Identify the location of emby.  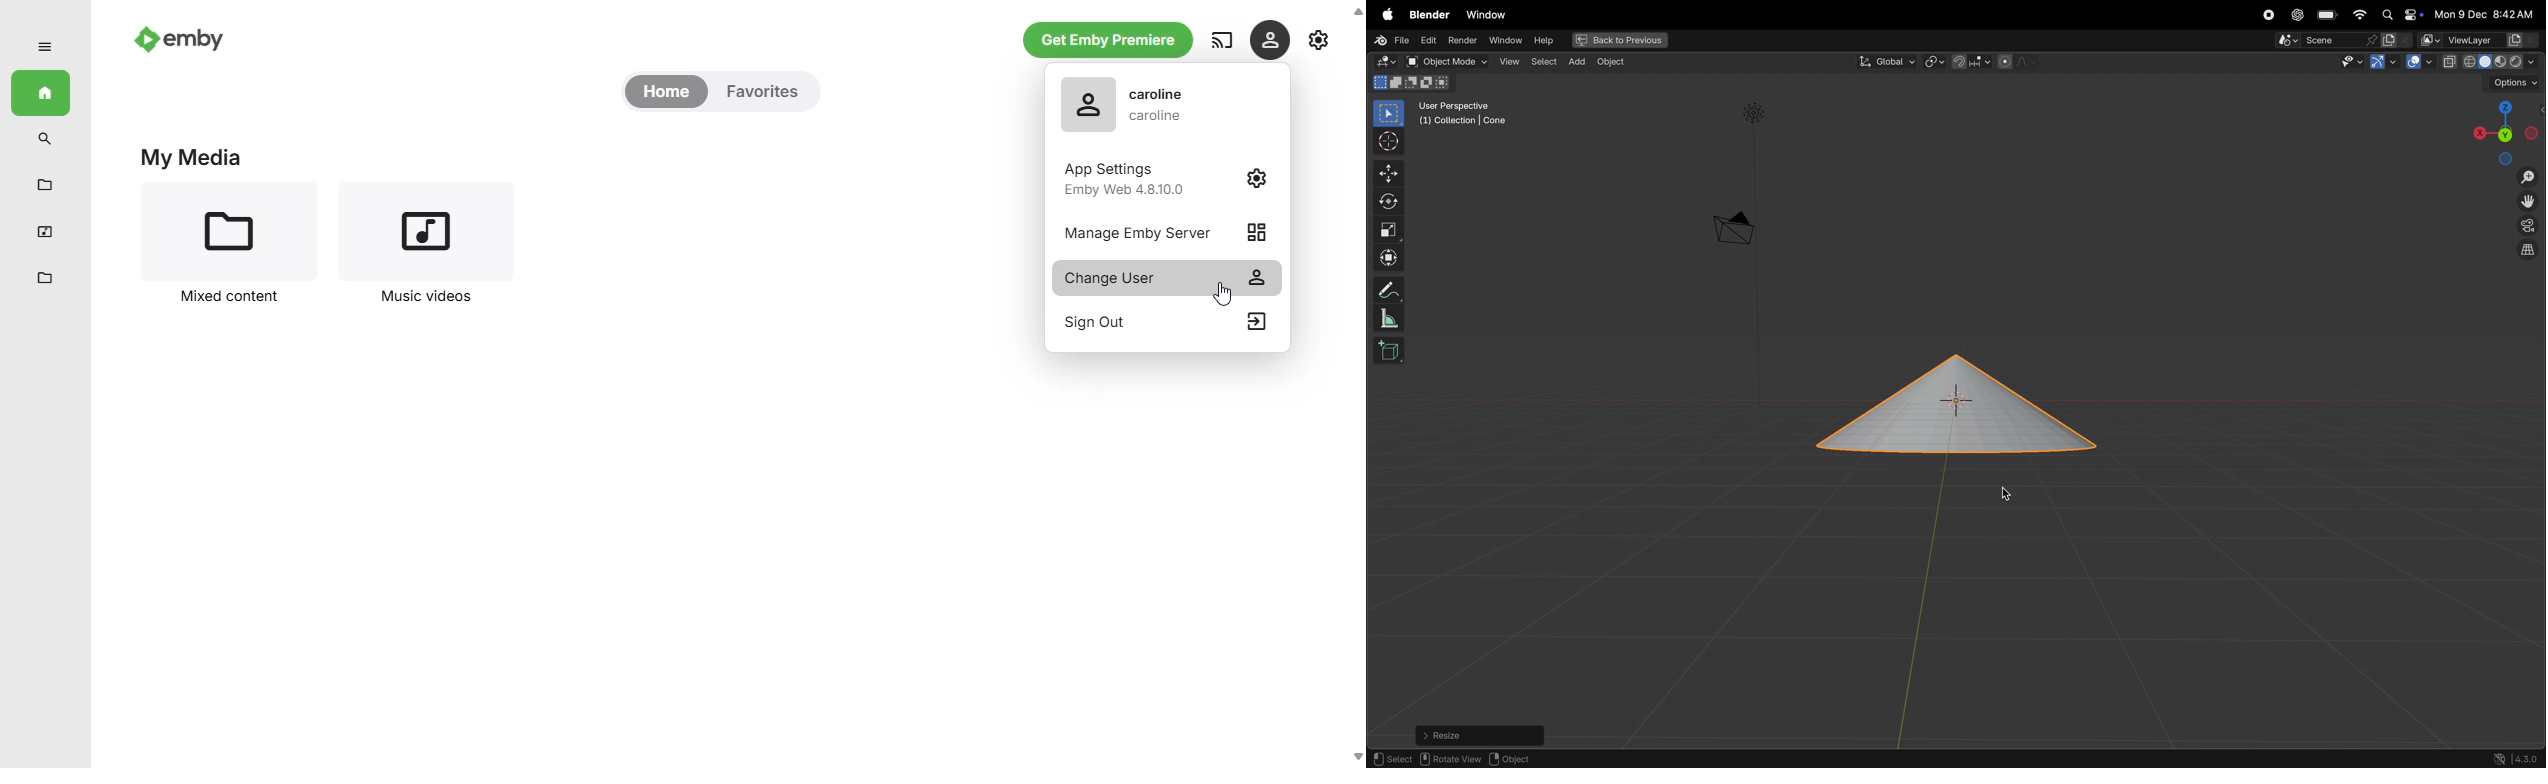
(180, 37).